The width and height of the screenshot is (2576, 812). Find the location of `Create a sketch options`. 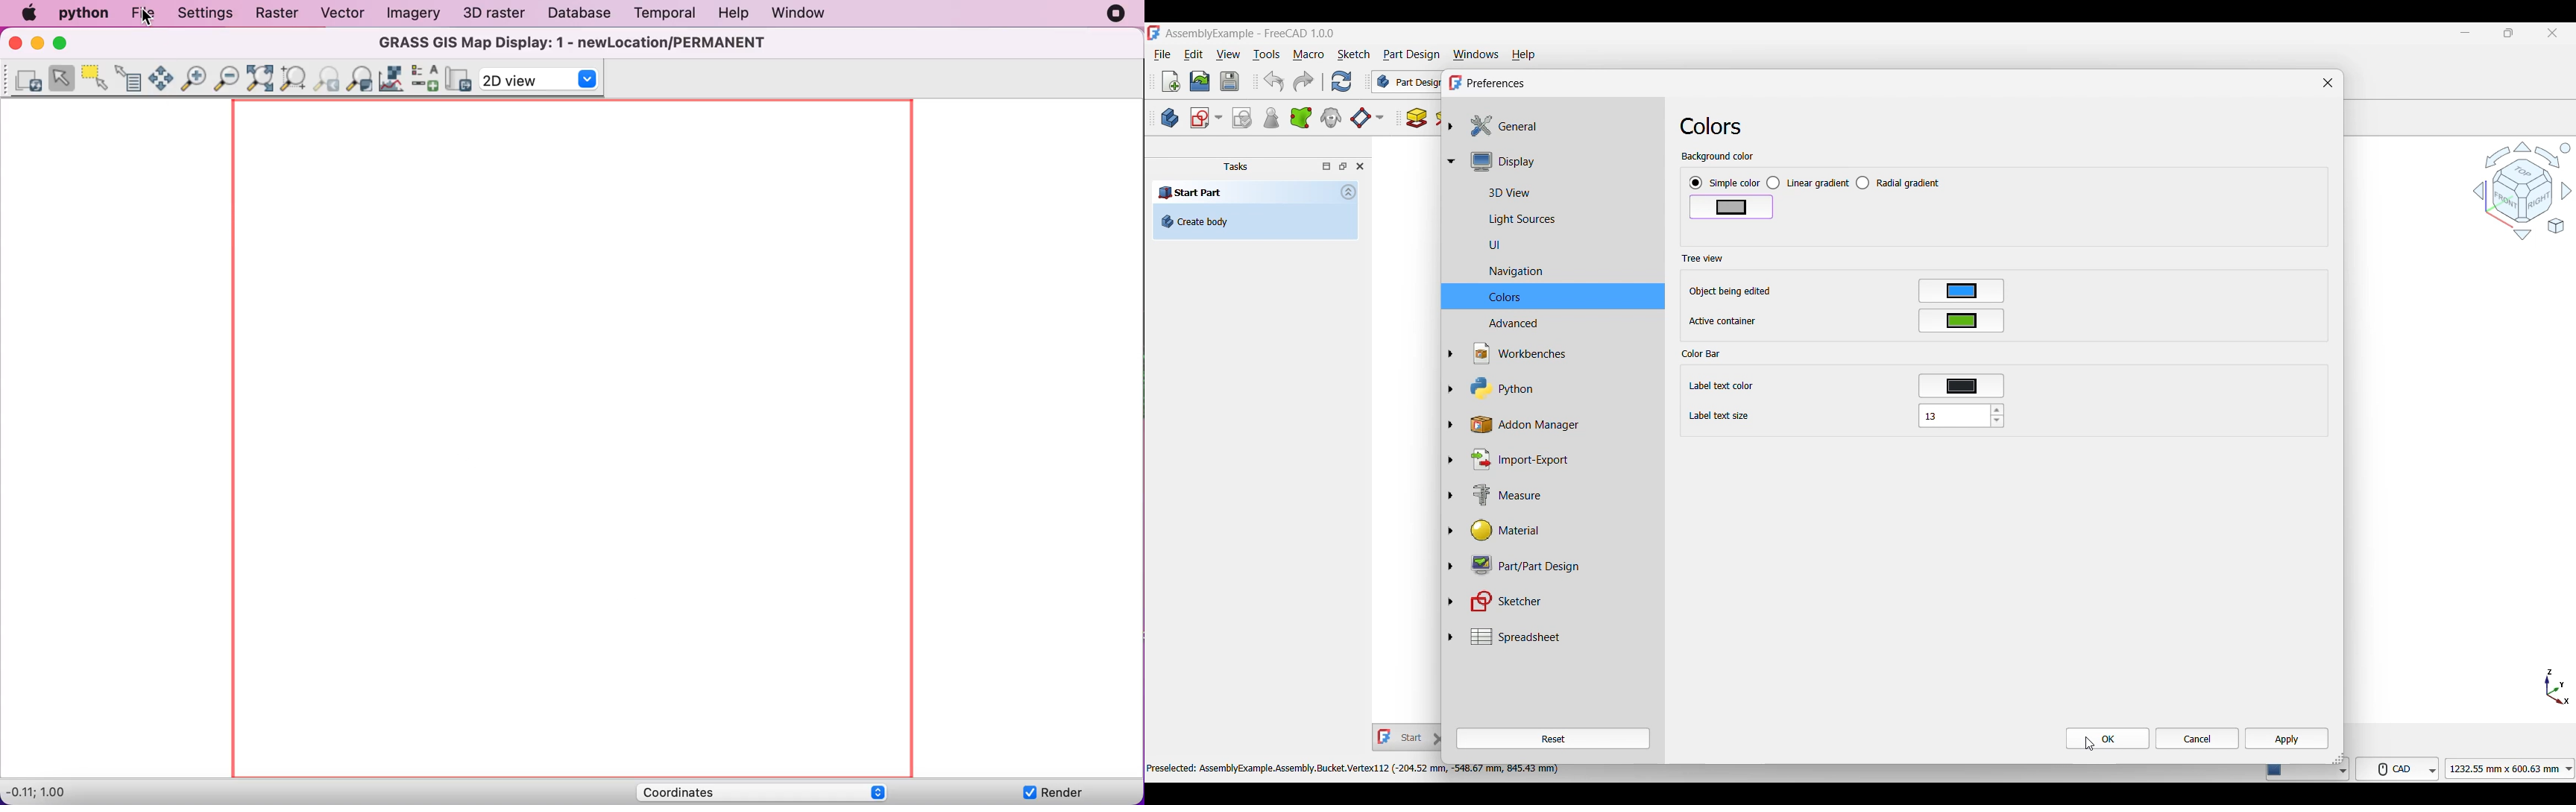

Create a sketch options is located at coordinates (1206, 118).